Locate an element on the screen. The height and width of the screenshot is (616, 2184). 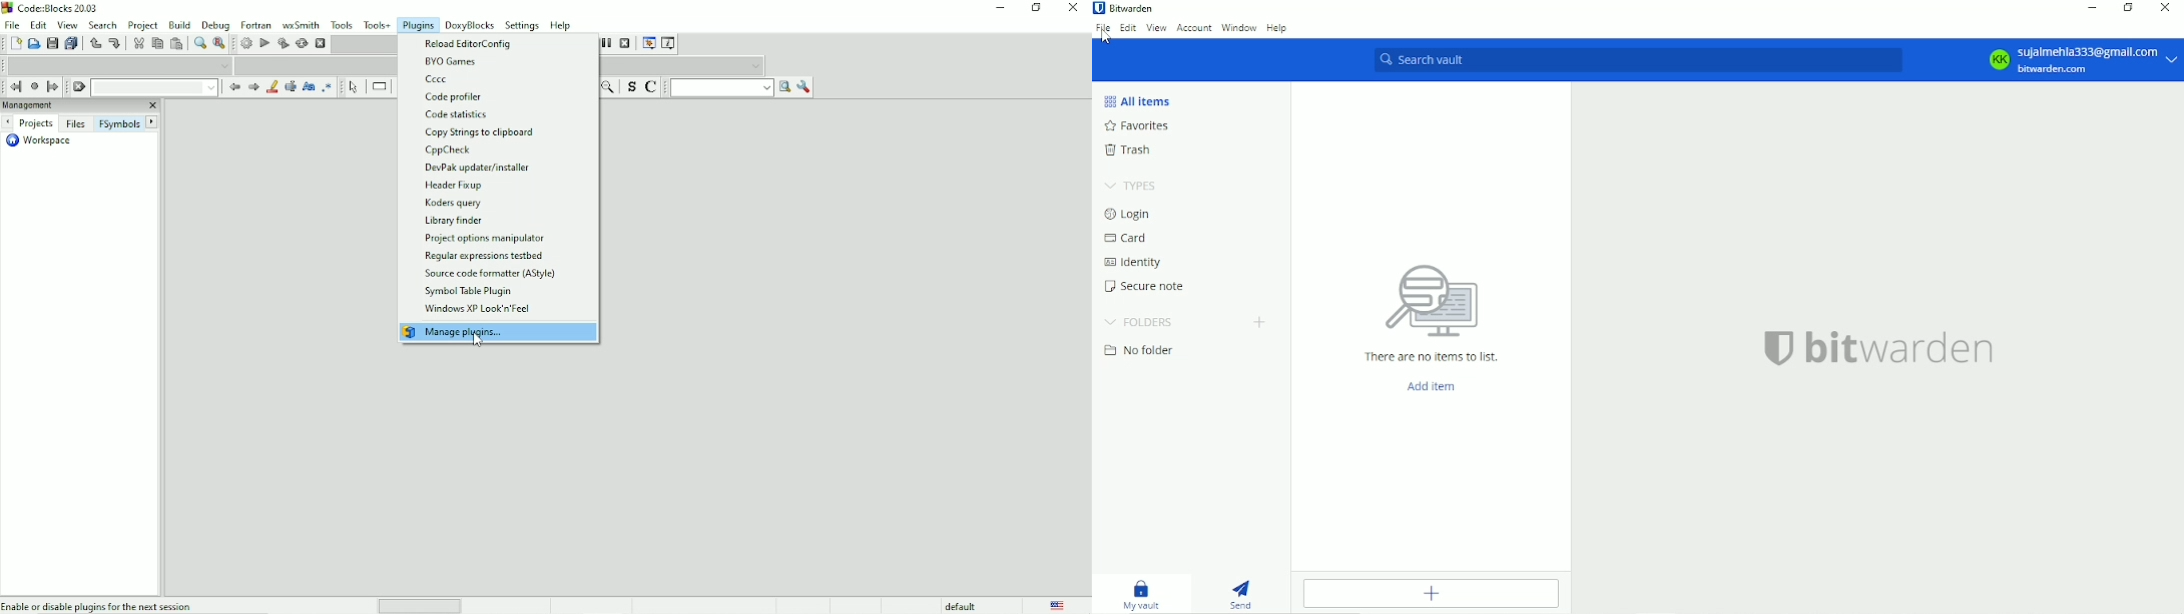
FSymbols is located at coordinates (119, 123).